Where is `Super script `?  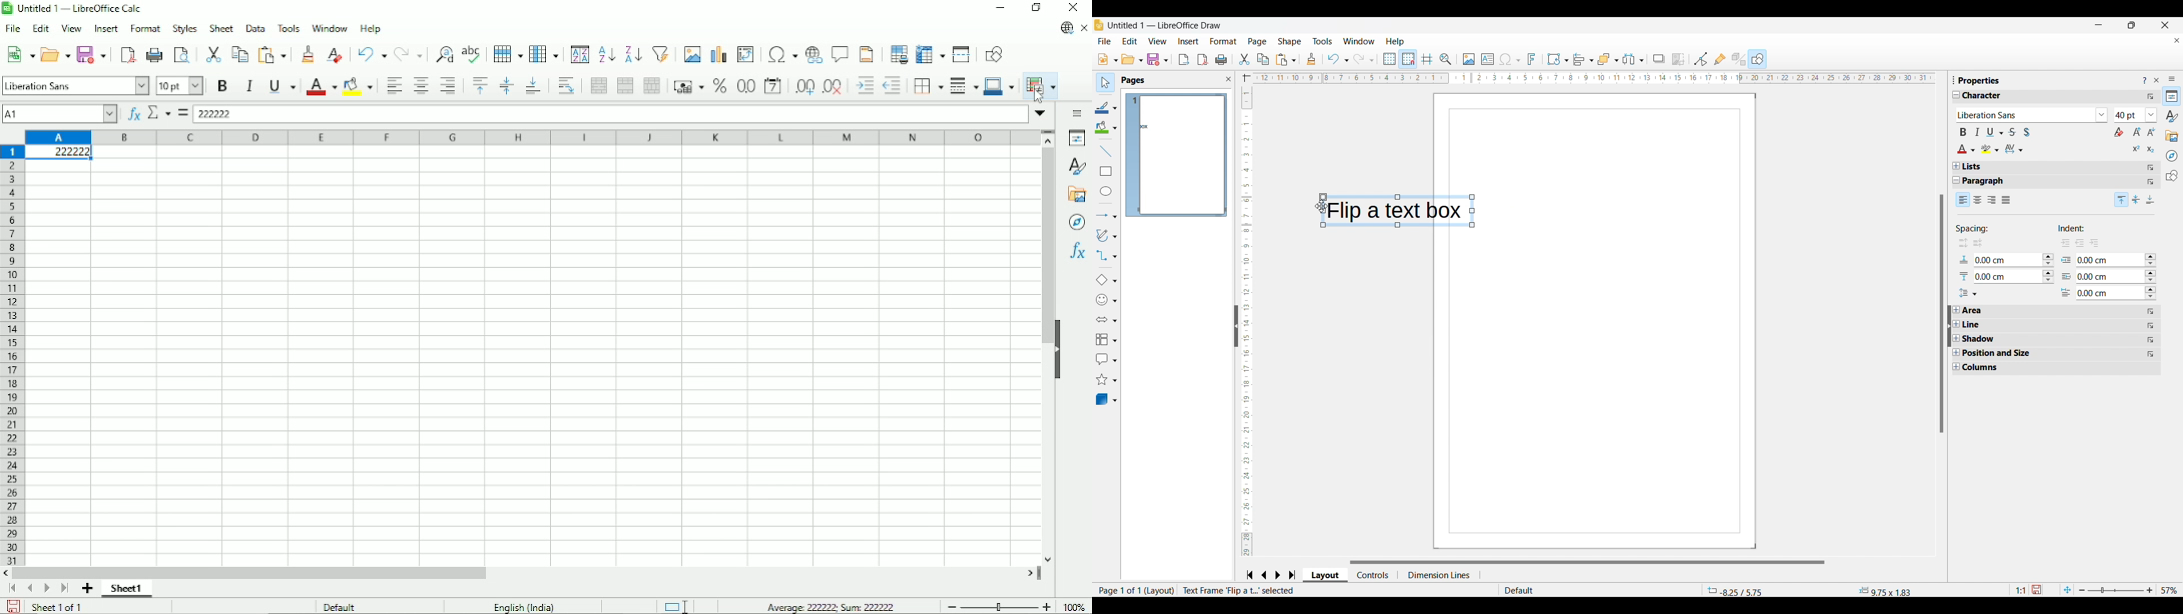
Super script  is located at coordinates (2138, 148).